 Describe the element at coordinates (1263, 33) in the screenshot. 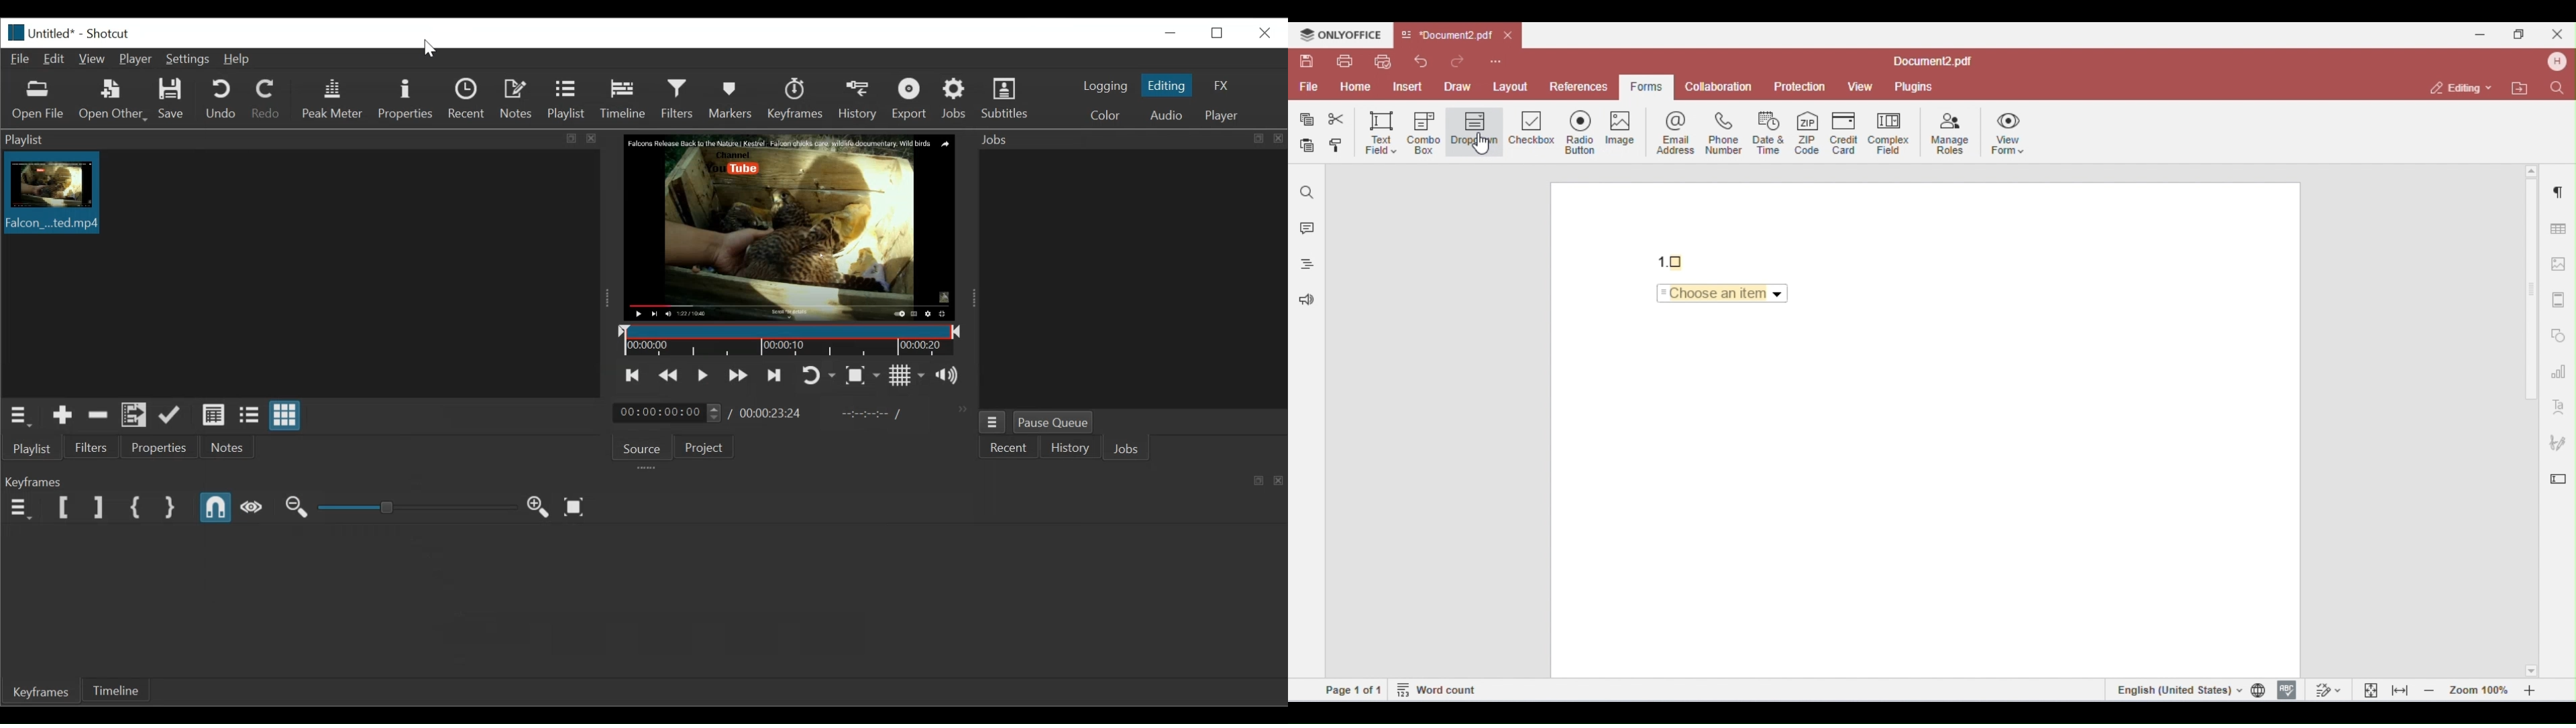

I see `Close` at that location.